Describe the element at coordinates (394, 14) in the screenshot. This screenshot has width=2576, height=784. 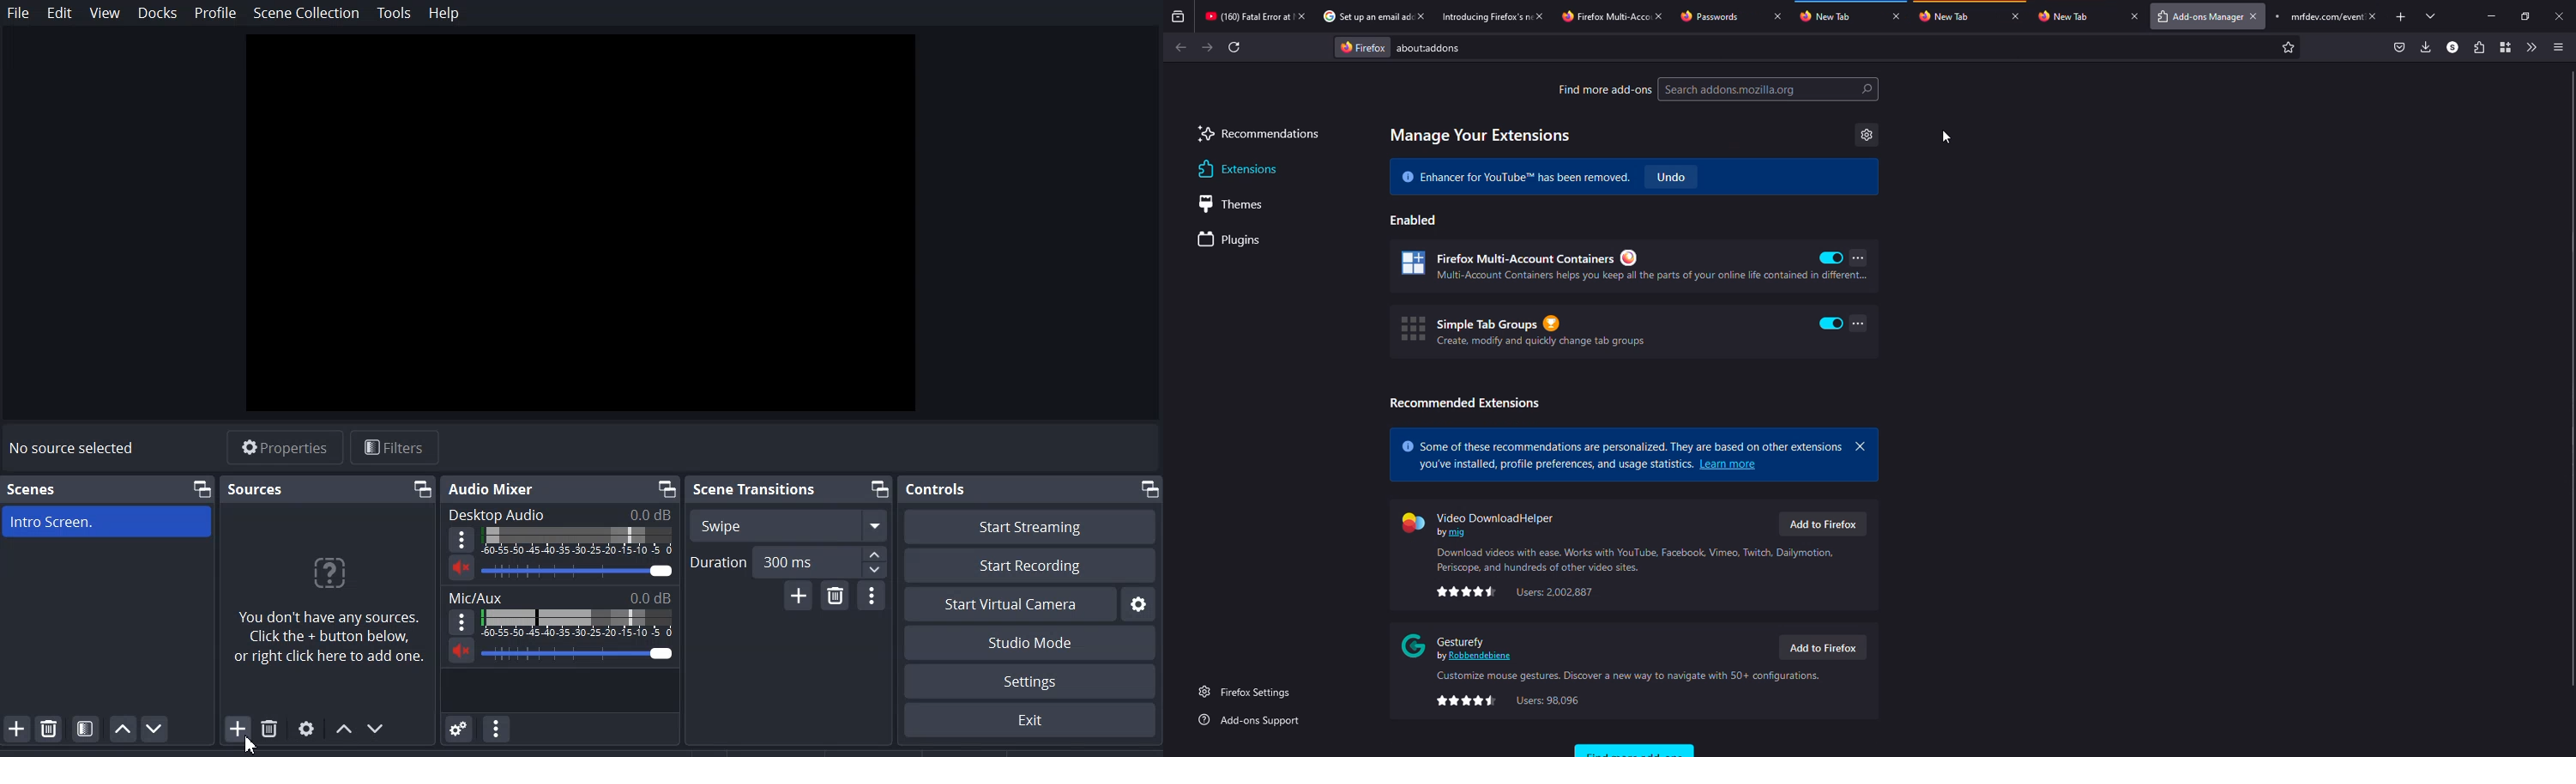
I see `Tools` at that location.